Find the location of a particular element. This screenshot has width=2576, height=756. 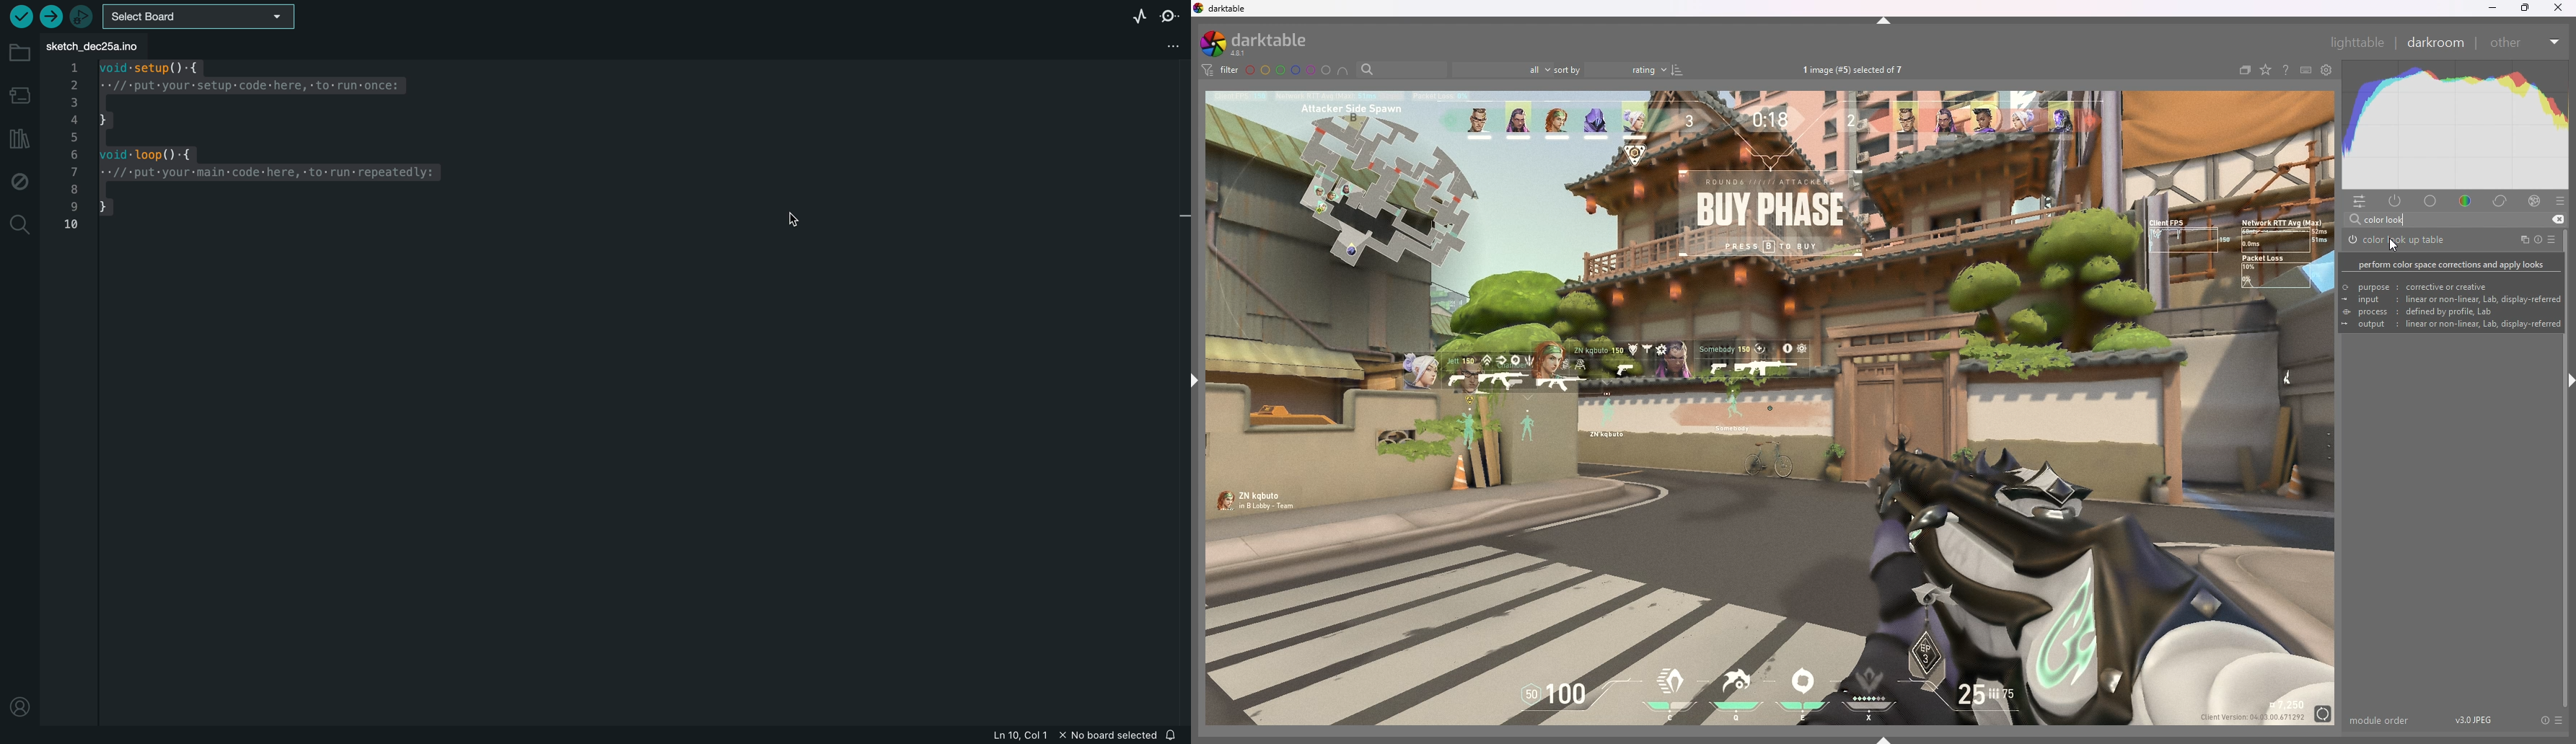

darkroom is located at coordinates (2436, 41).